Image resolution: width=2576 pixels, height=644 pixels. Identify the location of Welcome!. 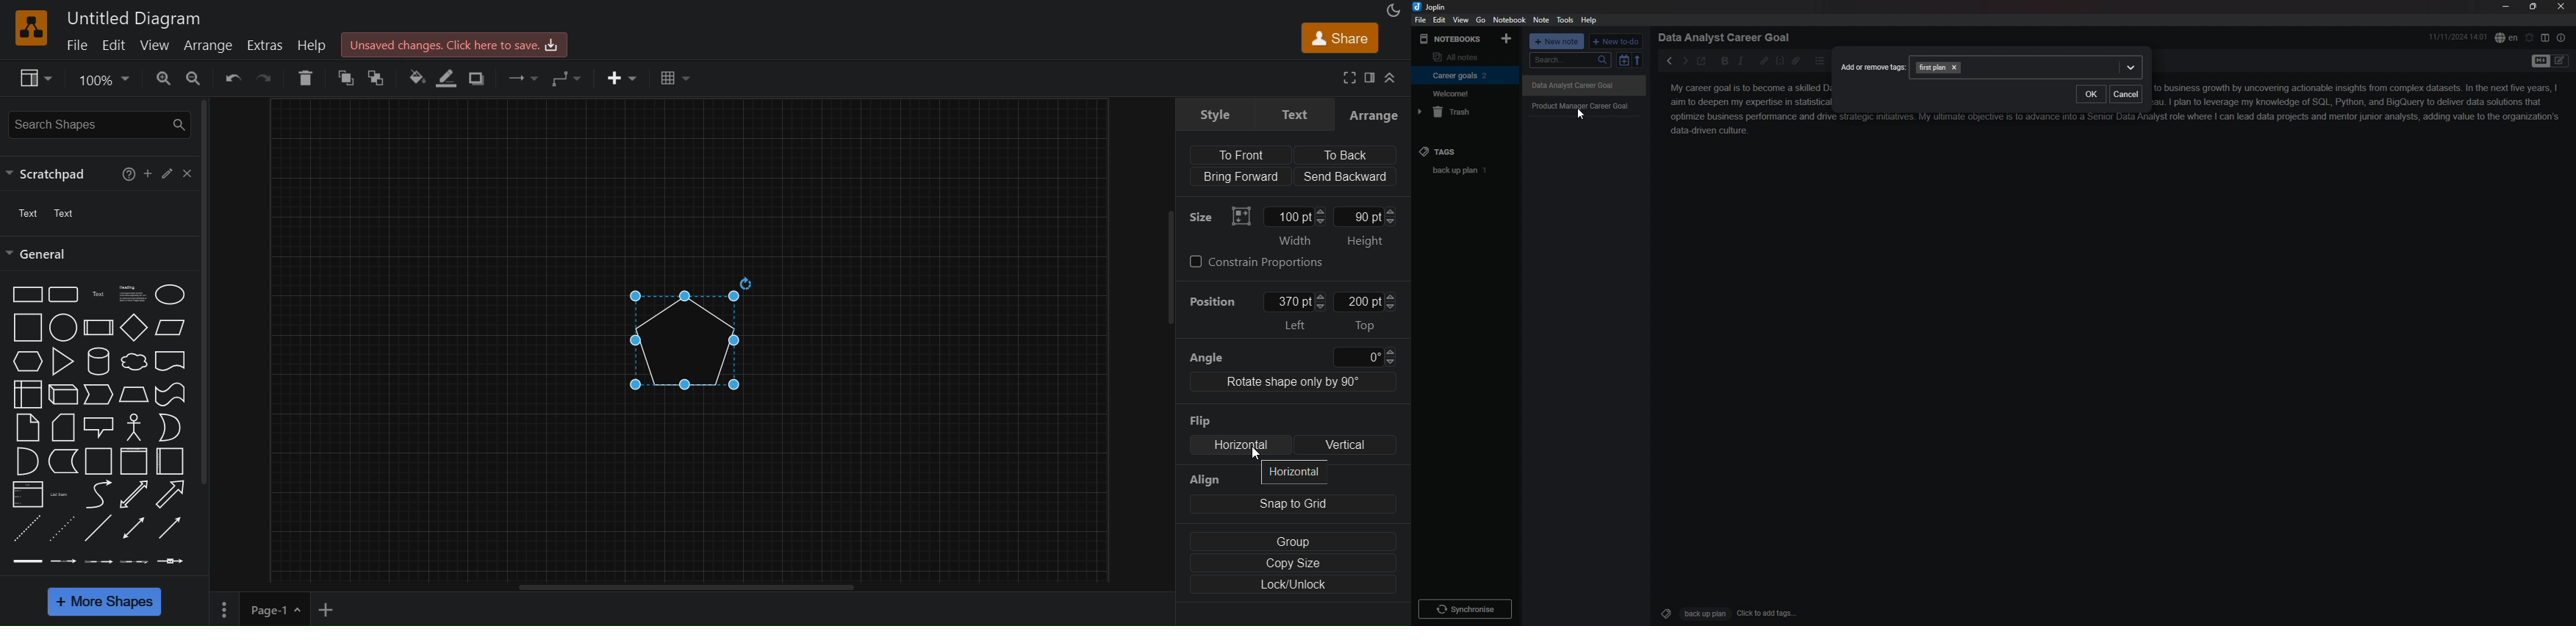
(1462, 93).